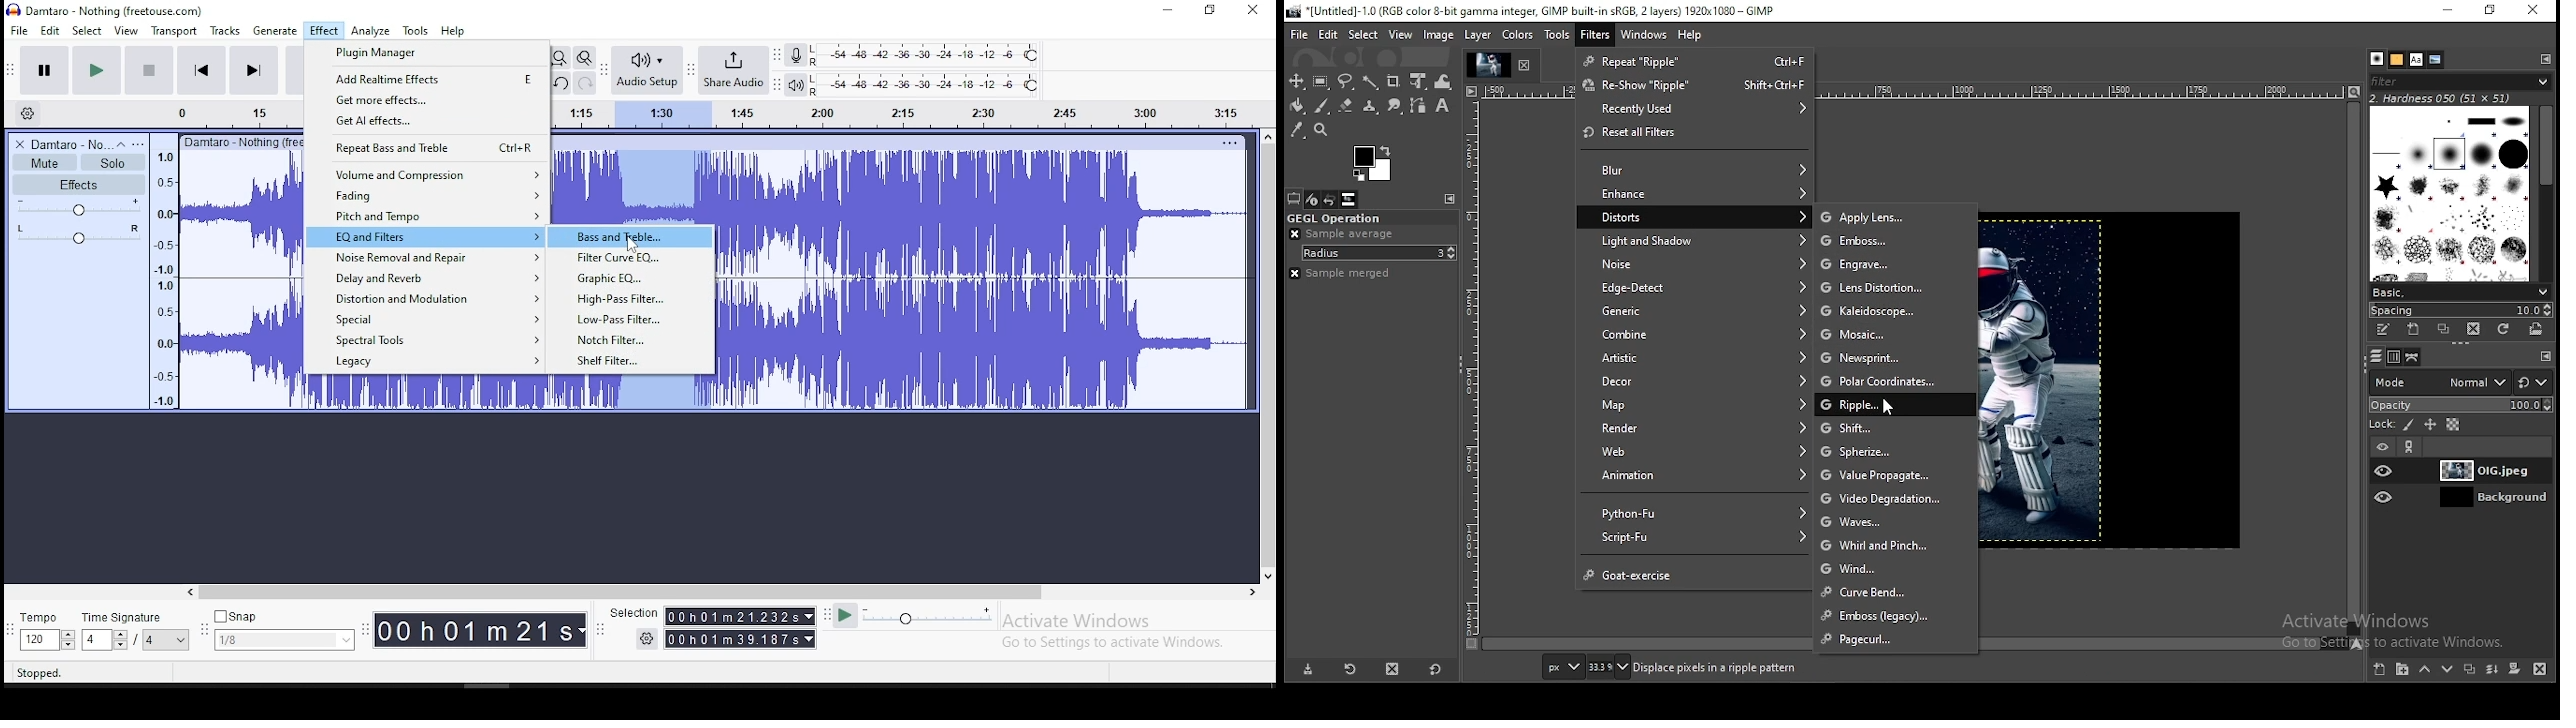 The height and width of the screenshot is (728, 2576). I want to click on analyze, so click(371, 31).